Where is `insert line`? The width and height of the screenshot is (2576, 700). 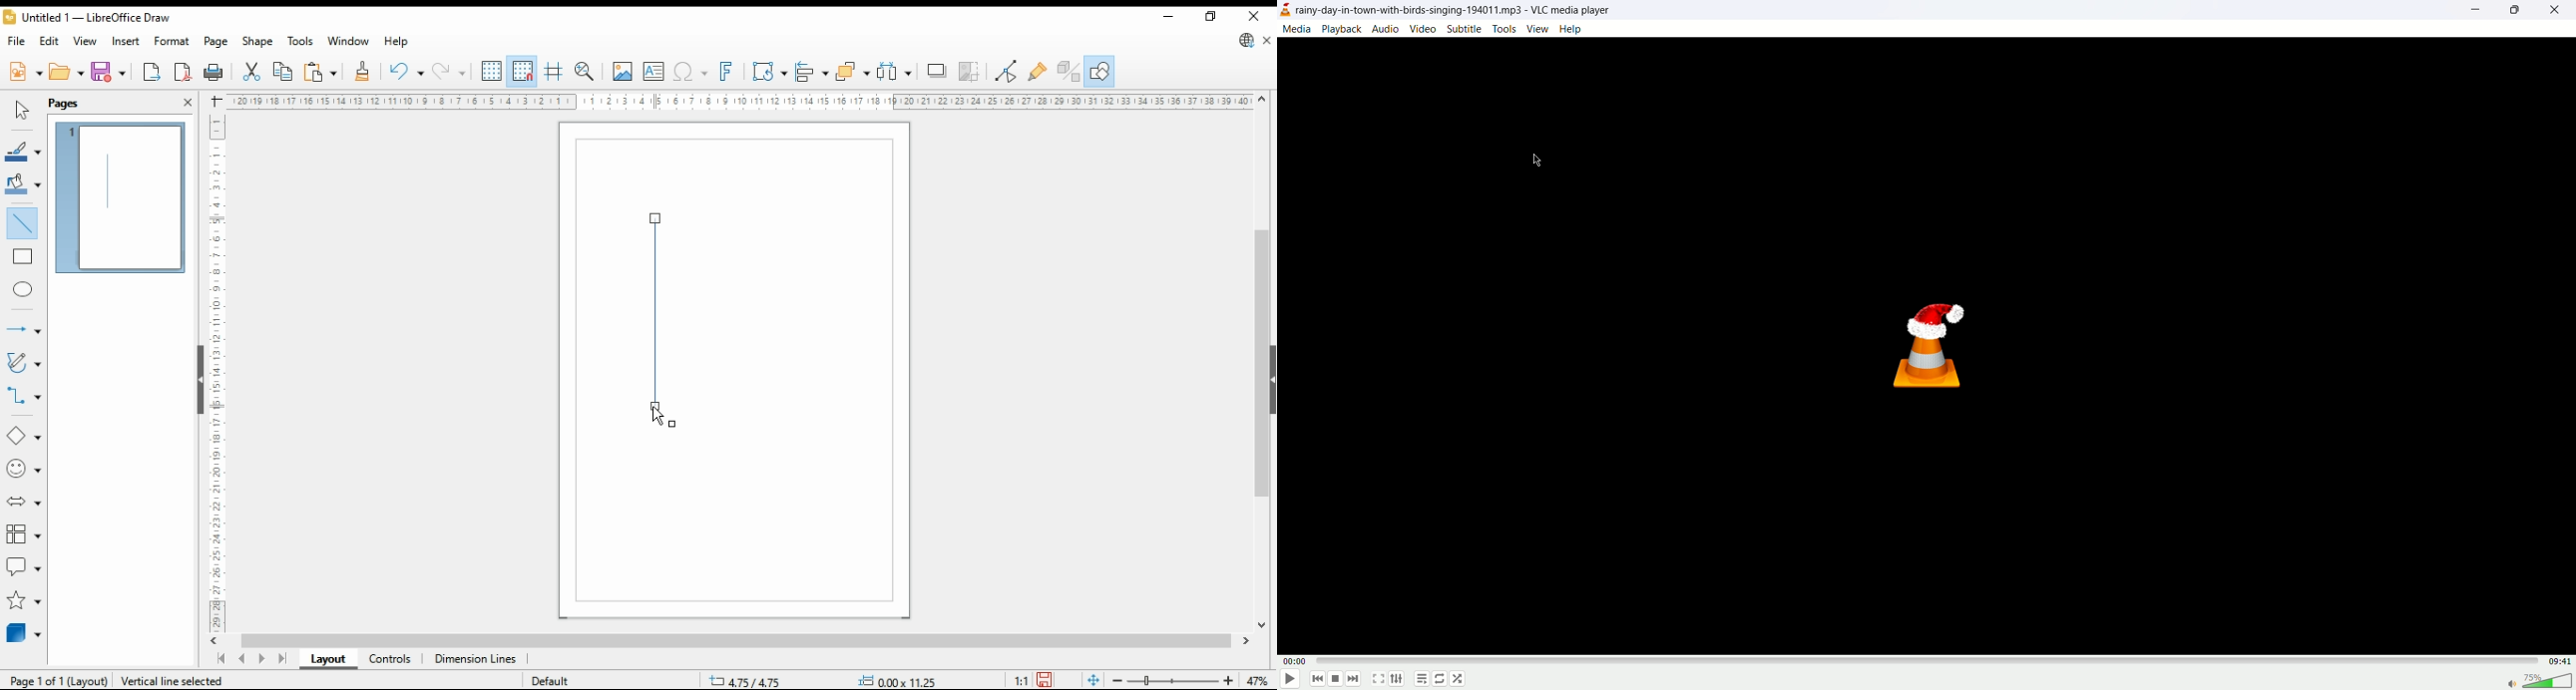
insert line is located at coordinates (22, 221).